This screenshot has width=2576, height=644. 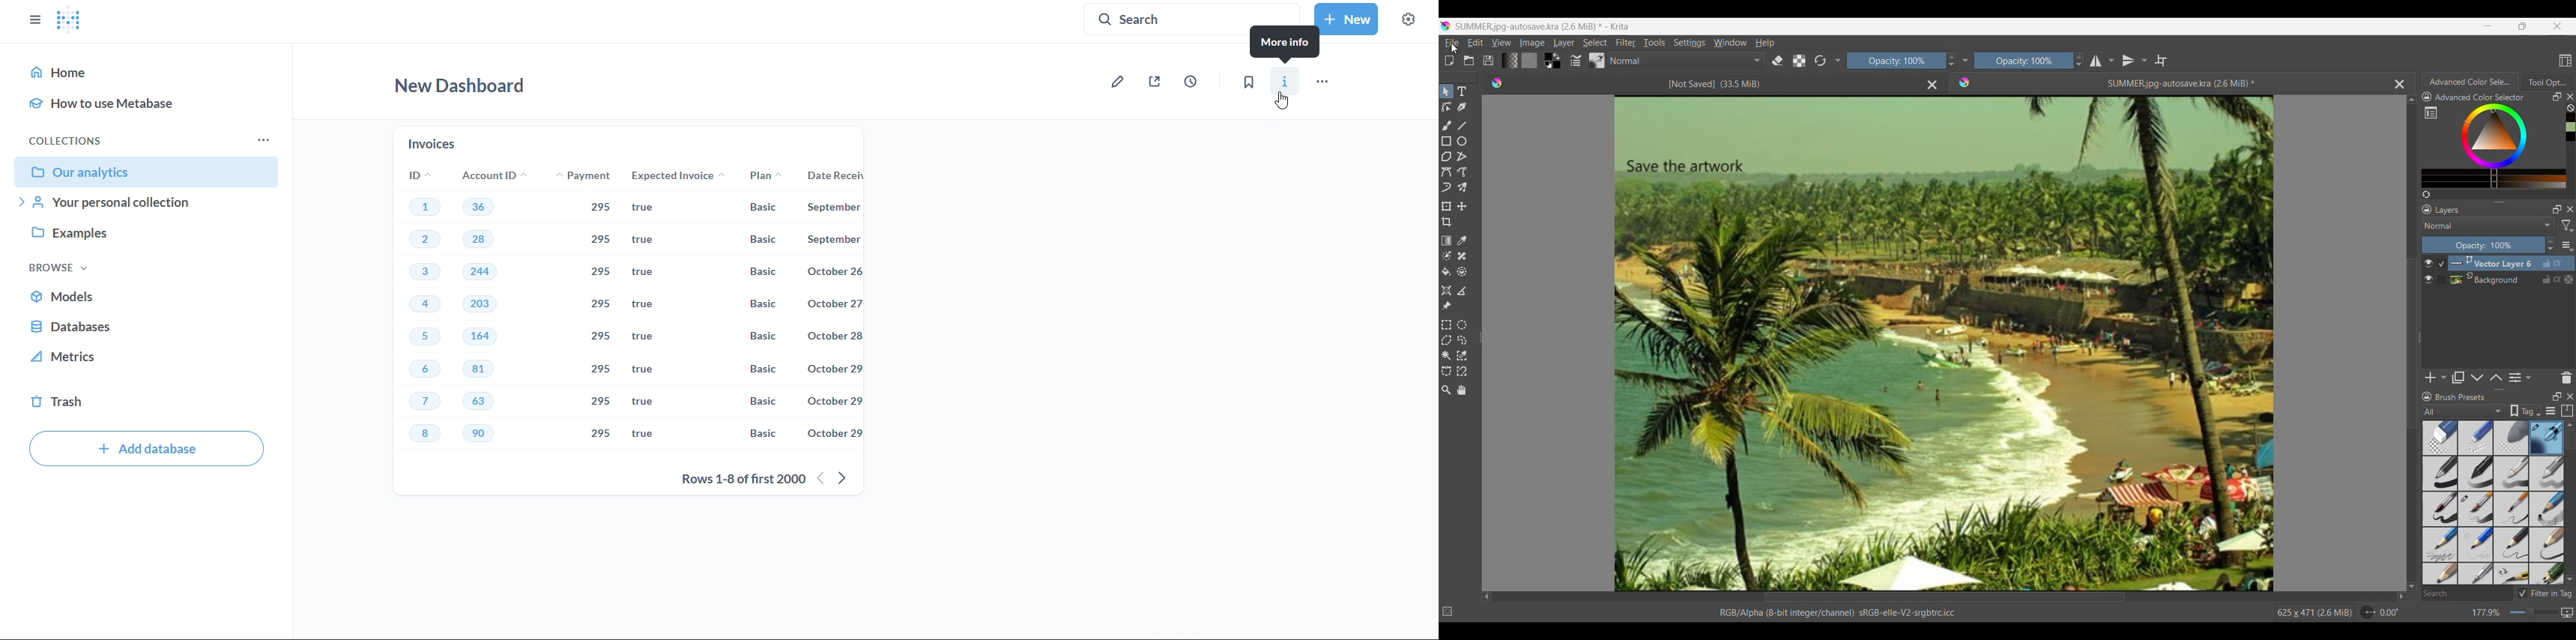 I want to click on Select, so click(x=1595, y=43).